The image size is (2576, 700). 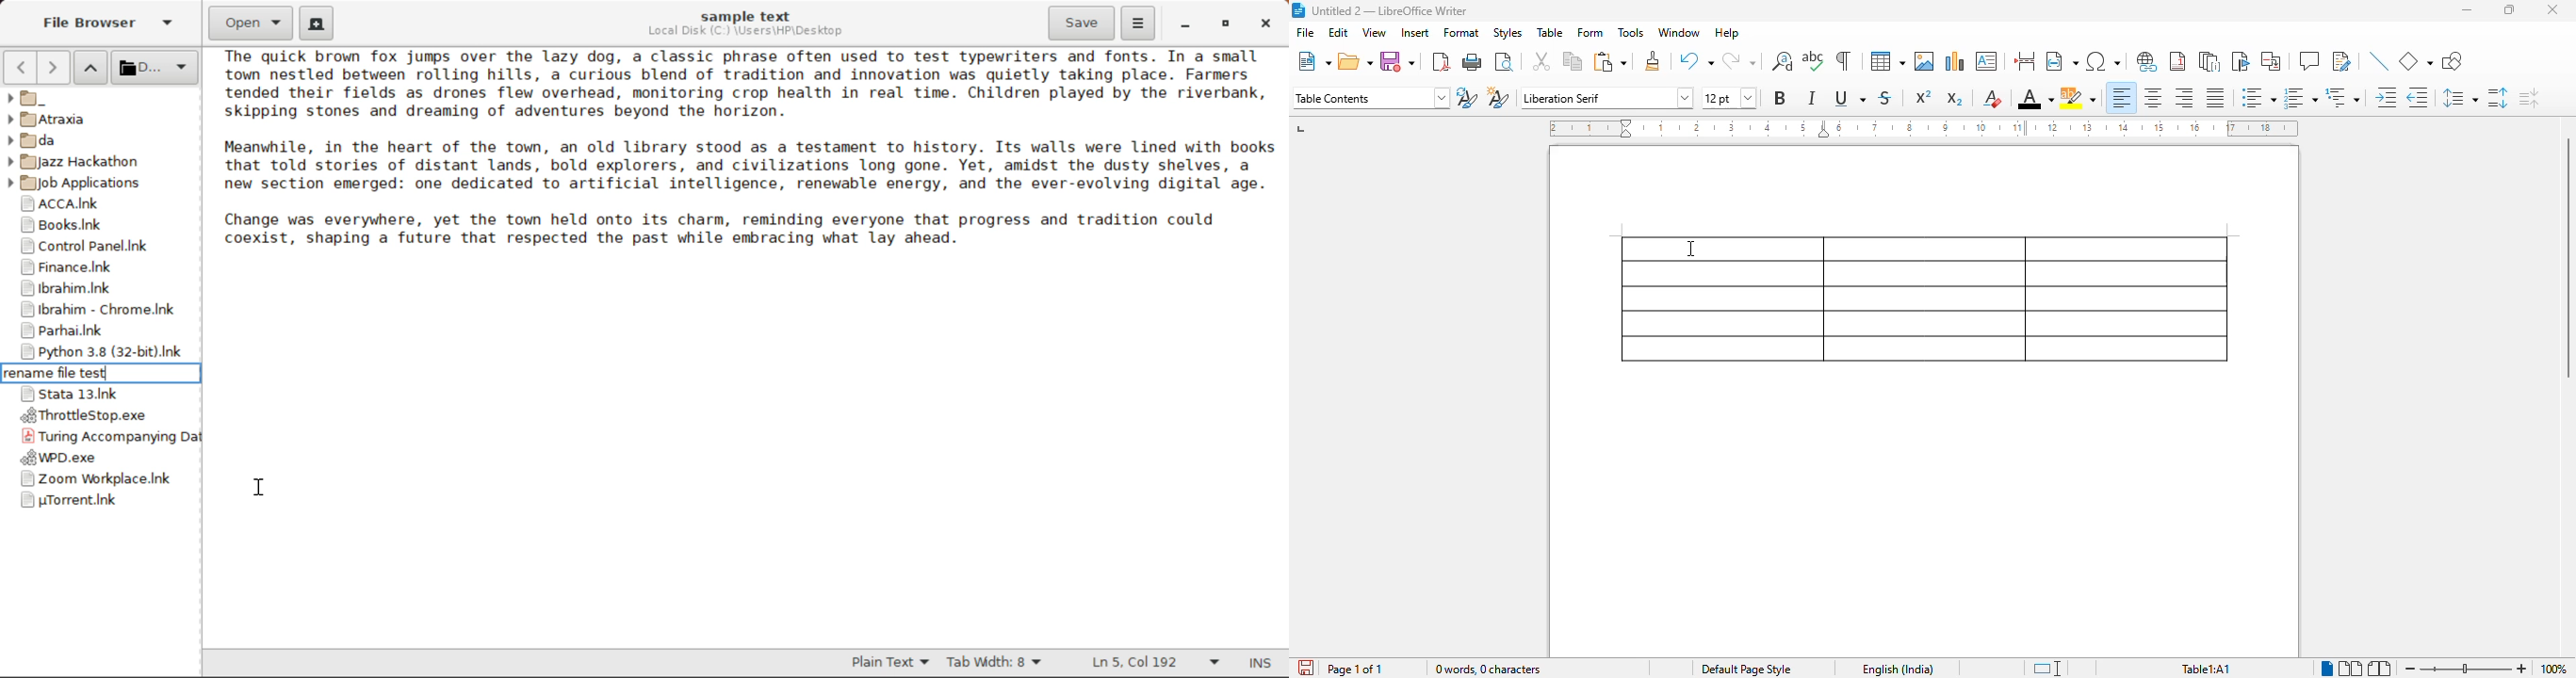 I want to click on save, so click(x=1396, y=61).